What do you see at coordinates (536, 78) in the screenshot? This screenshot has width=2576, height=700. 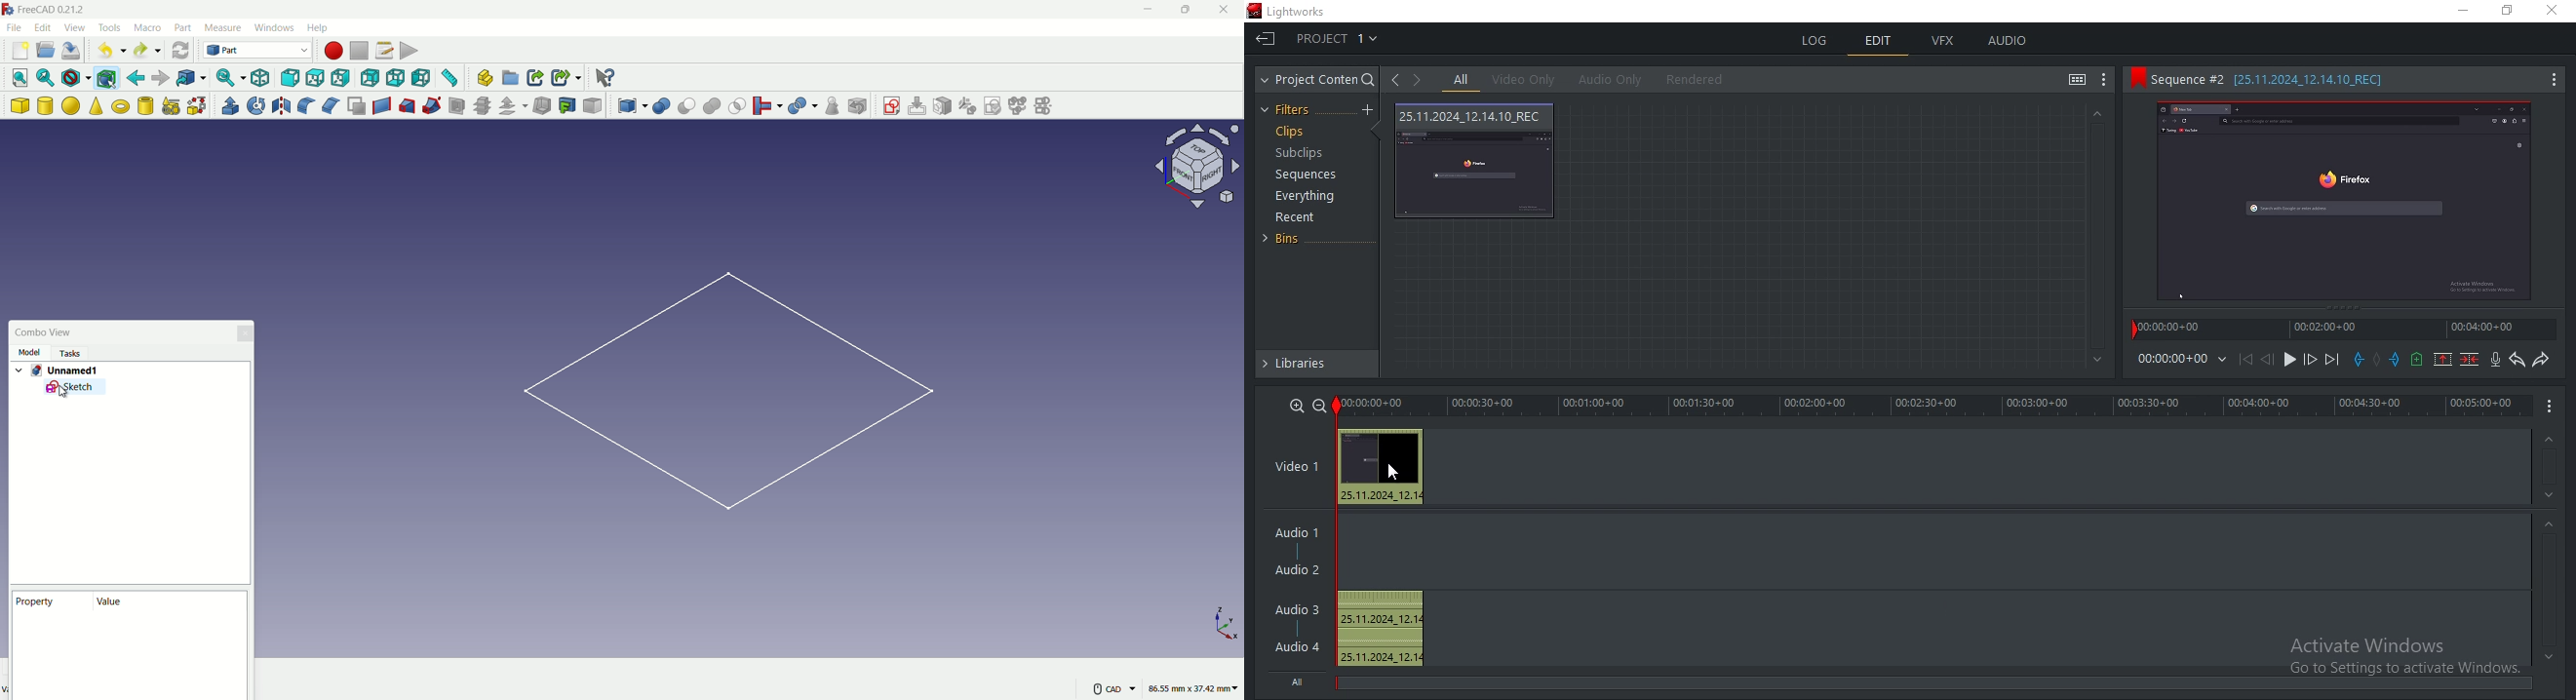 I see `create link` at bounding box center [536, 78].